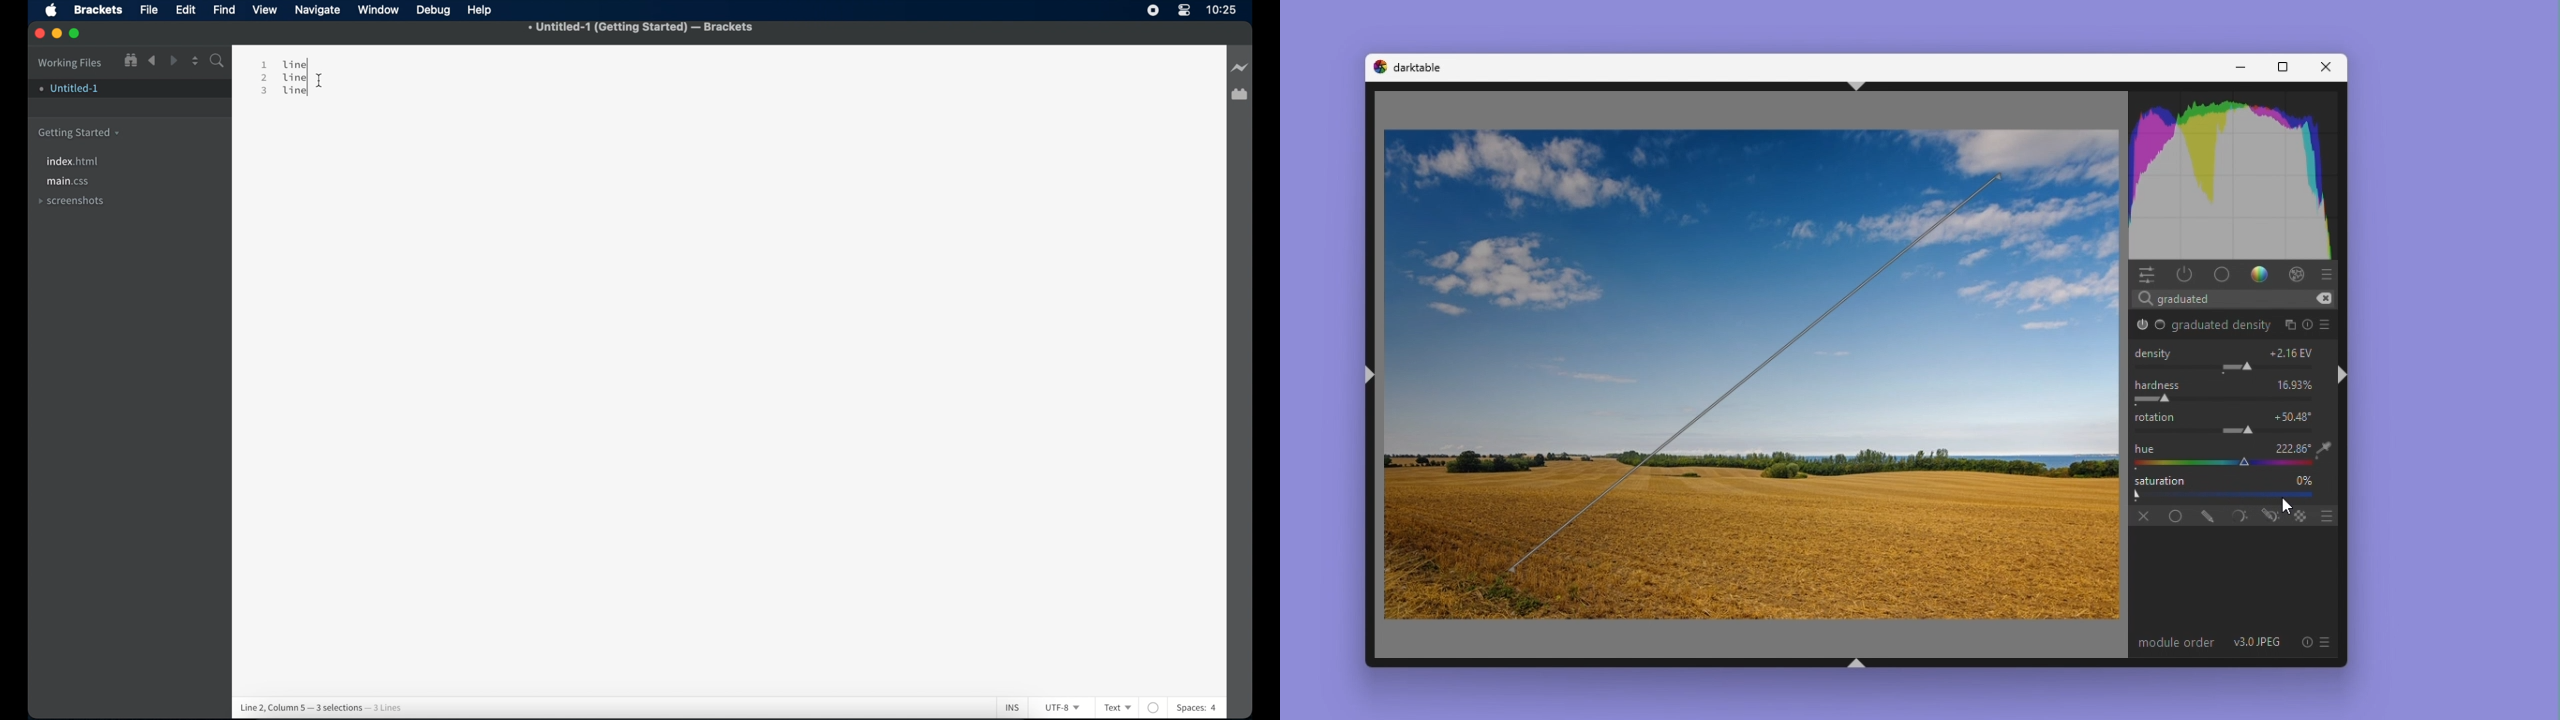  I want to click on reset, so click(2306, 643).